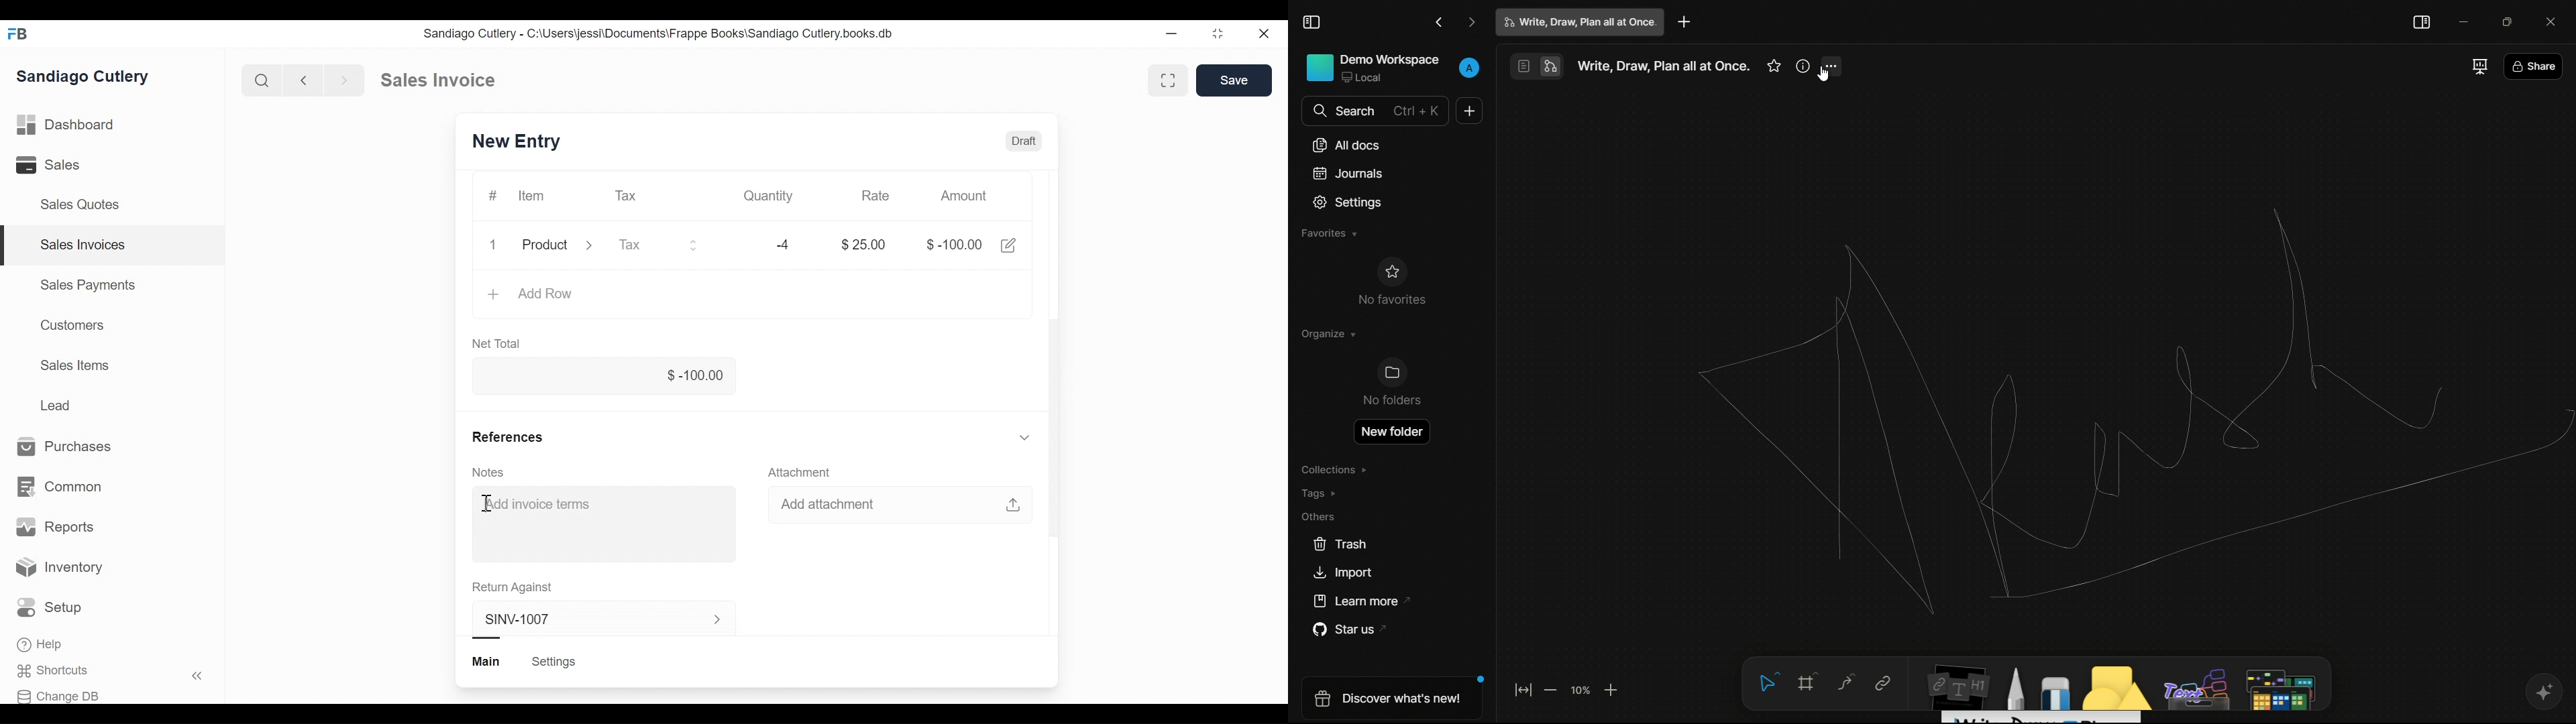 The width and height of the screenshot is (2576, 728). I want to click on Main, so click(488, 662).